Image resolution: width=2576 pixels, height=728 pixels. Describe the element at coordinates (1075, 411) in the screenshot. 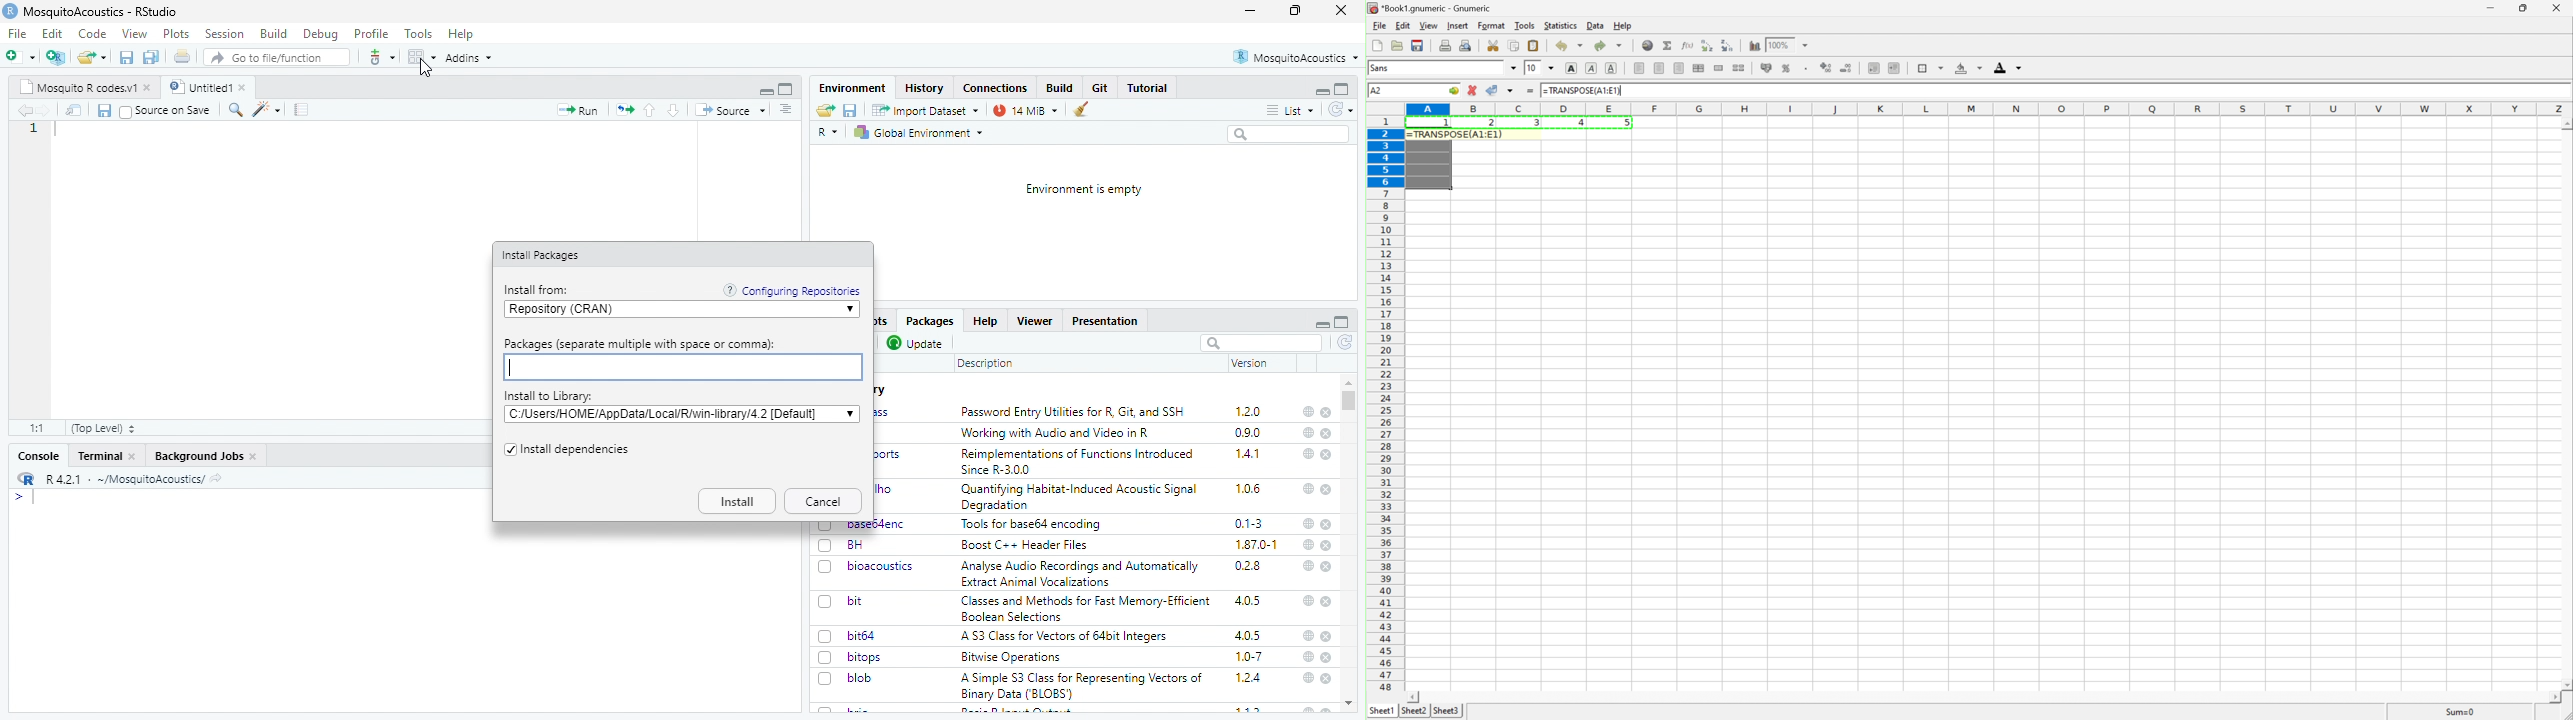

I see `Password Entry Utilities for R, Git, and SSH.` at that location.